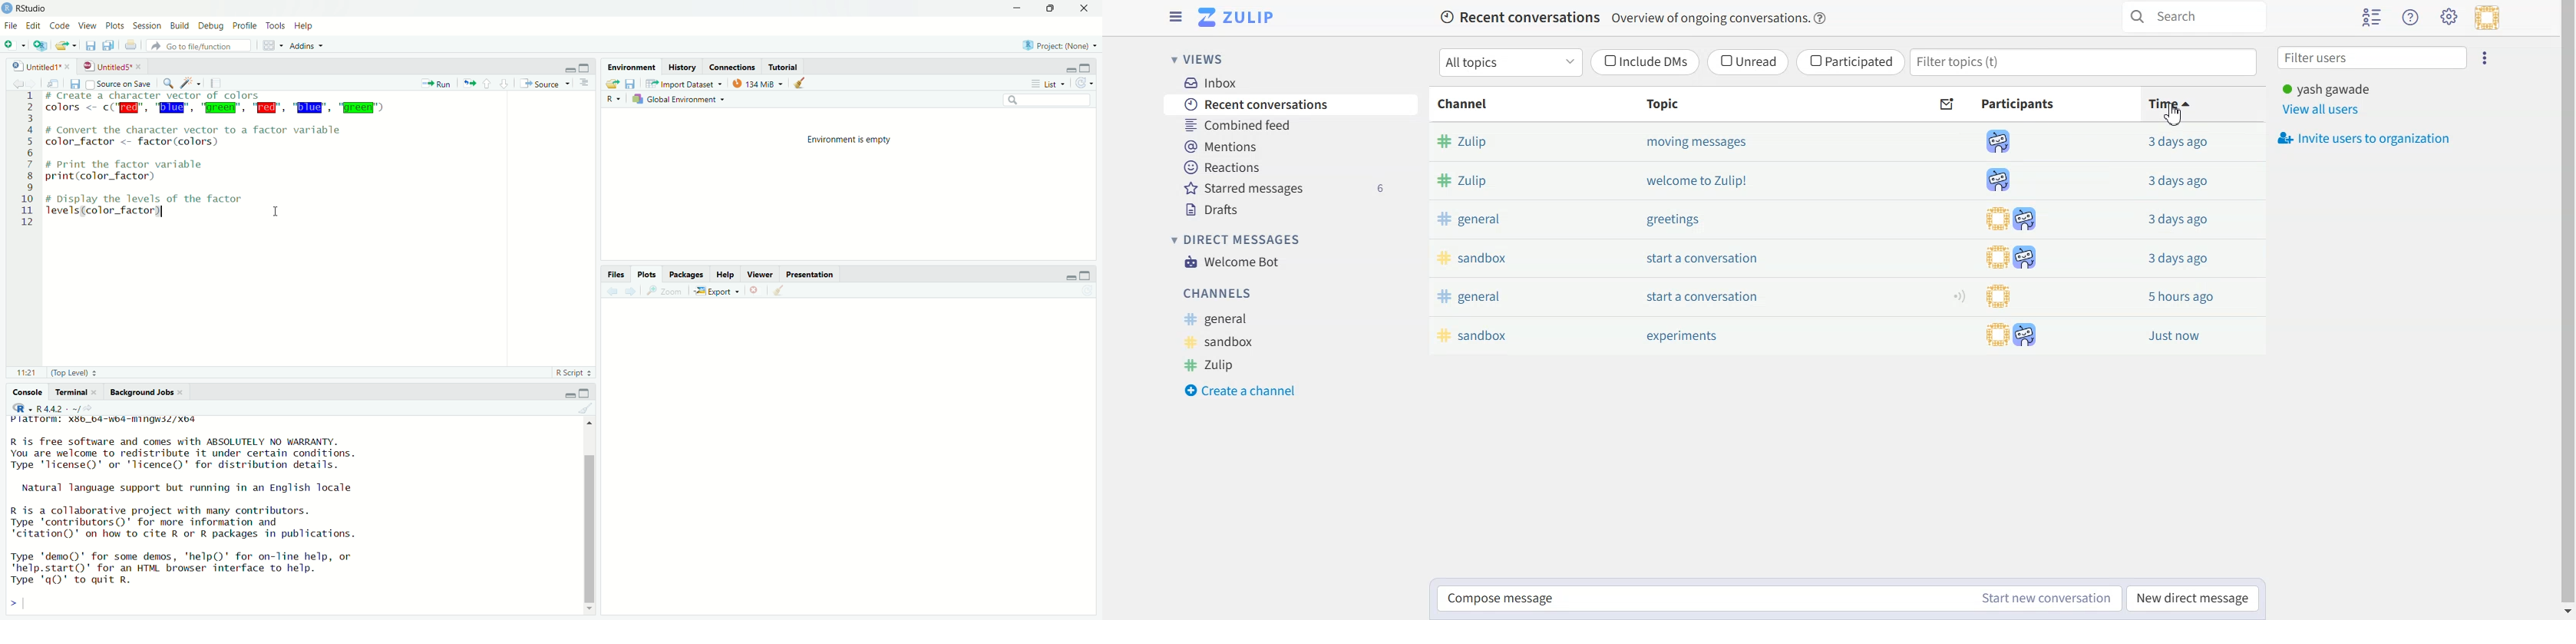 Image resolution: width=2576 pixels, height=644 pixels. Describe the element at coordinates (30, 67) in the screenshot. I see `untitled1` at that location.